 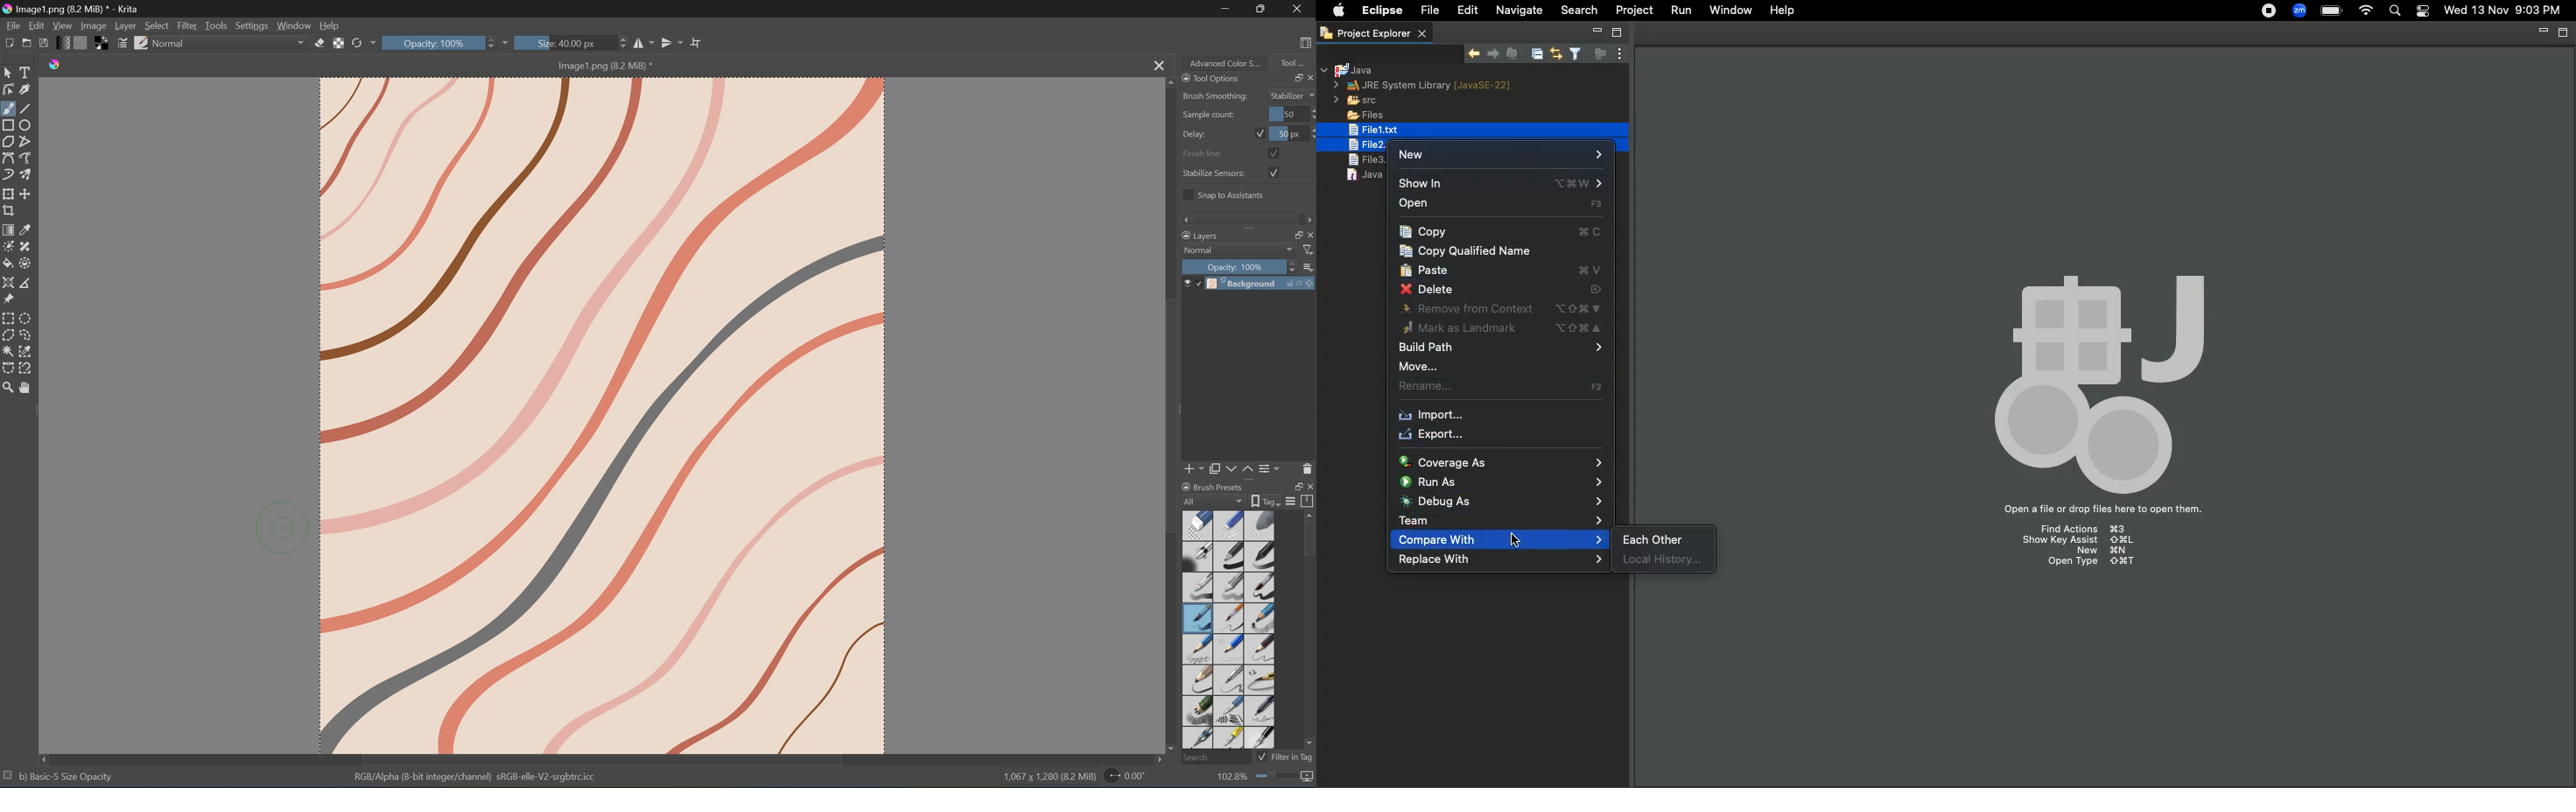 I want to click on Slider, so click(x=1308, y=112).